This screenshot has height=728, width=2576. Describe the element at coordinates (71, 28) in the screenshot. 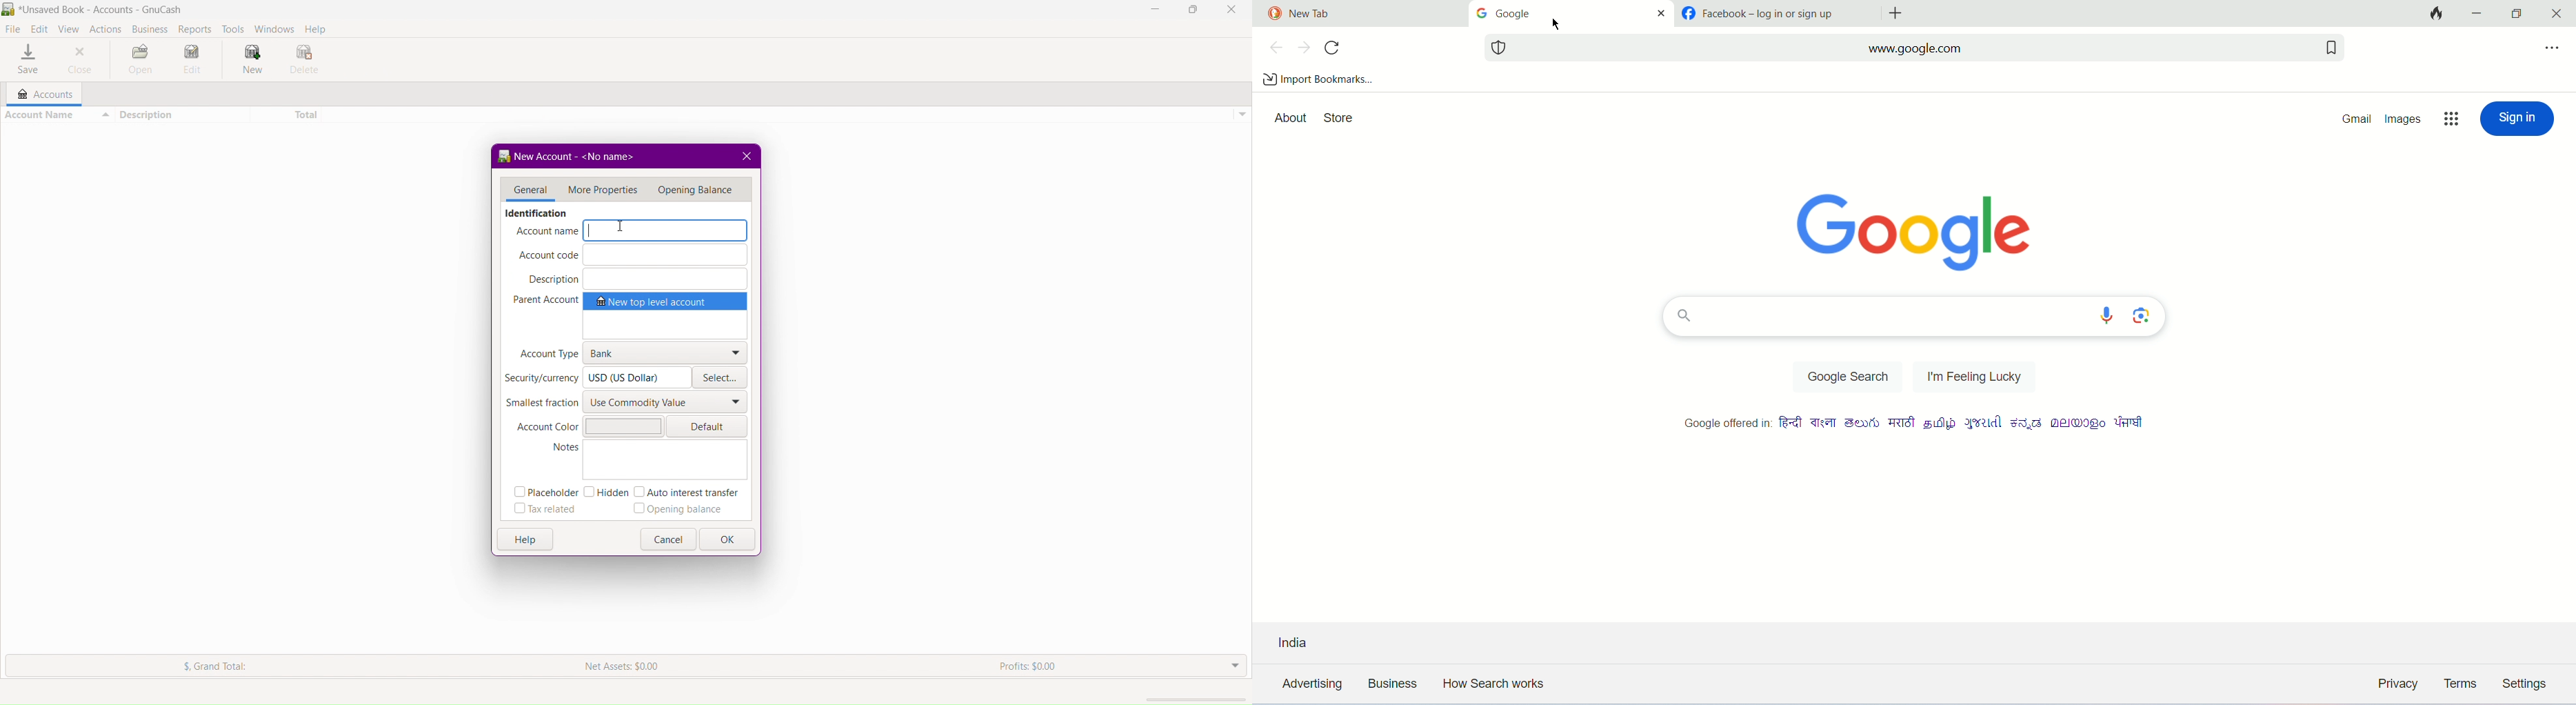

I see `View` at that location.